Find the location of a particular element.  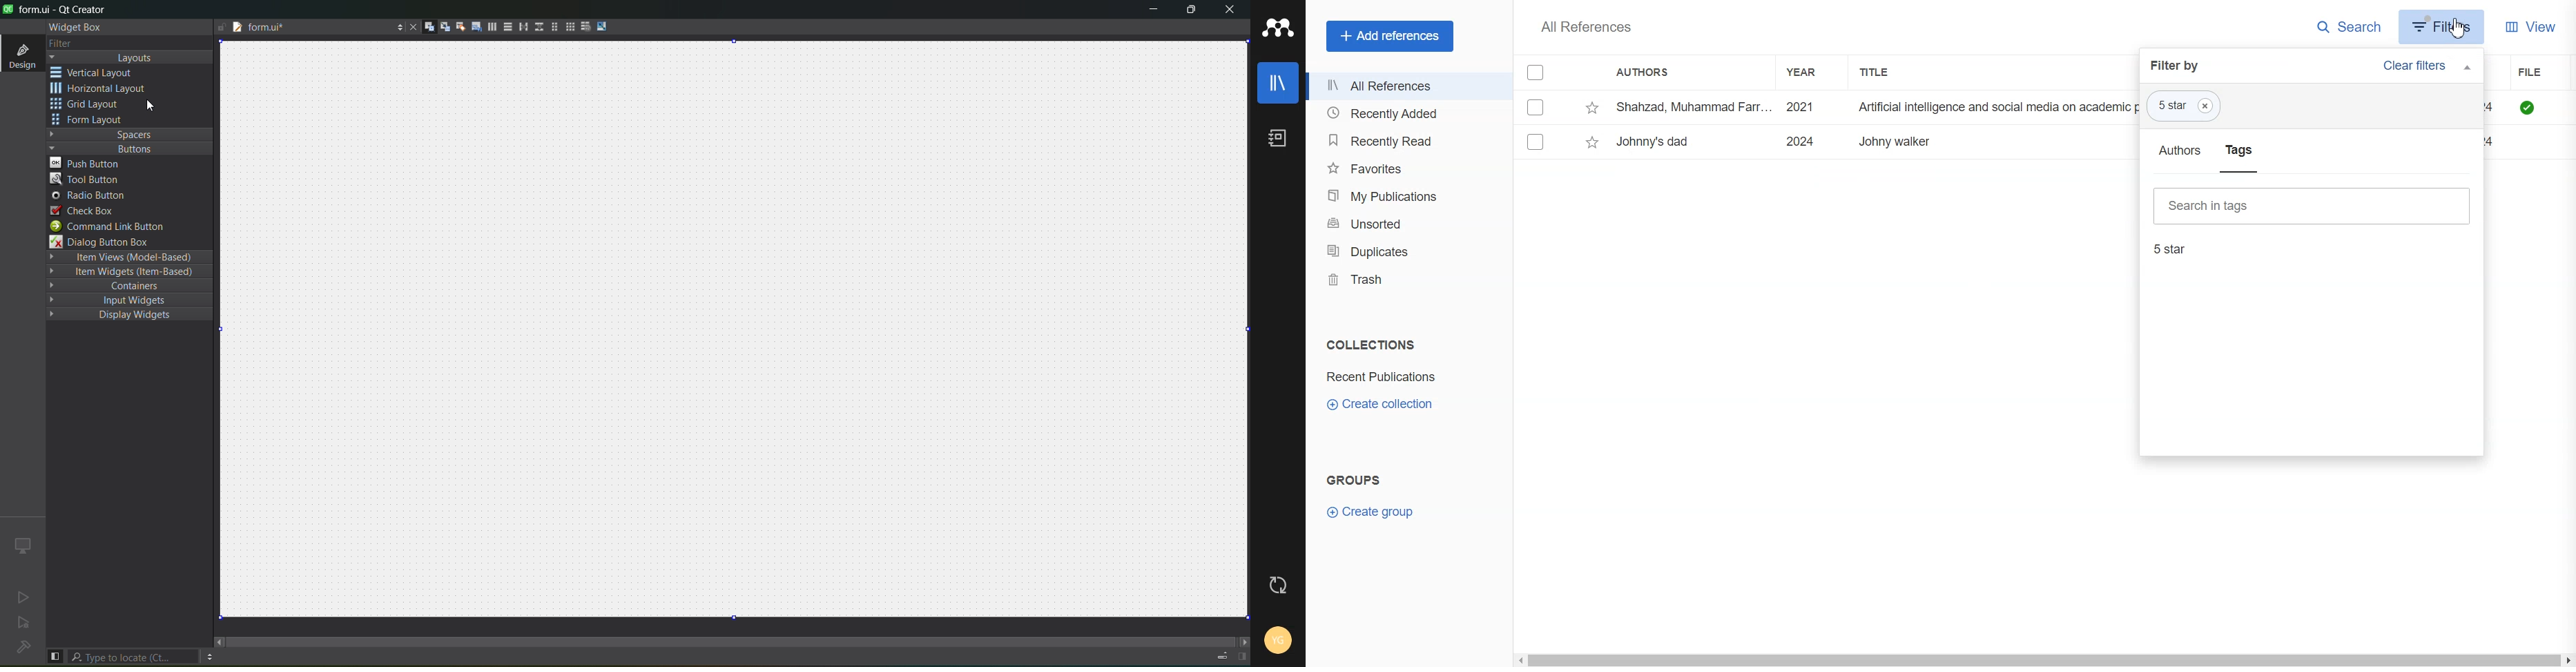

item views is located at coordinates (128, 257).